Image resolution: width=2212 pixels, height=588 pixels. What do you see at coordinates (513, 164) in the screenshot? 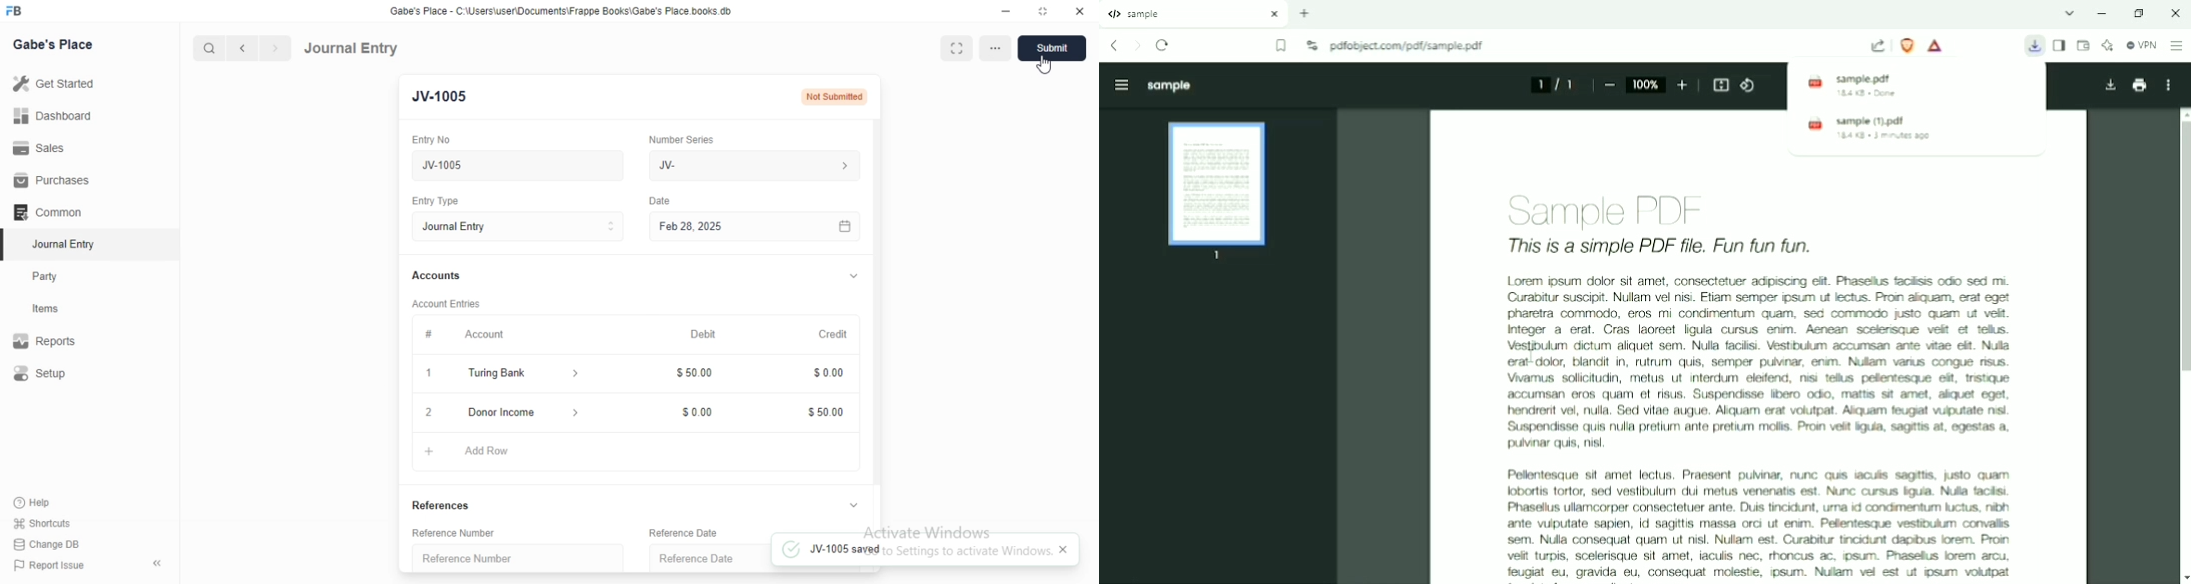
I see `New Journal Entry 06` at bounding box center [513, 164].